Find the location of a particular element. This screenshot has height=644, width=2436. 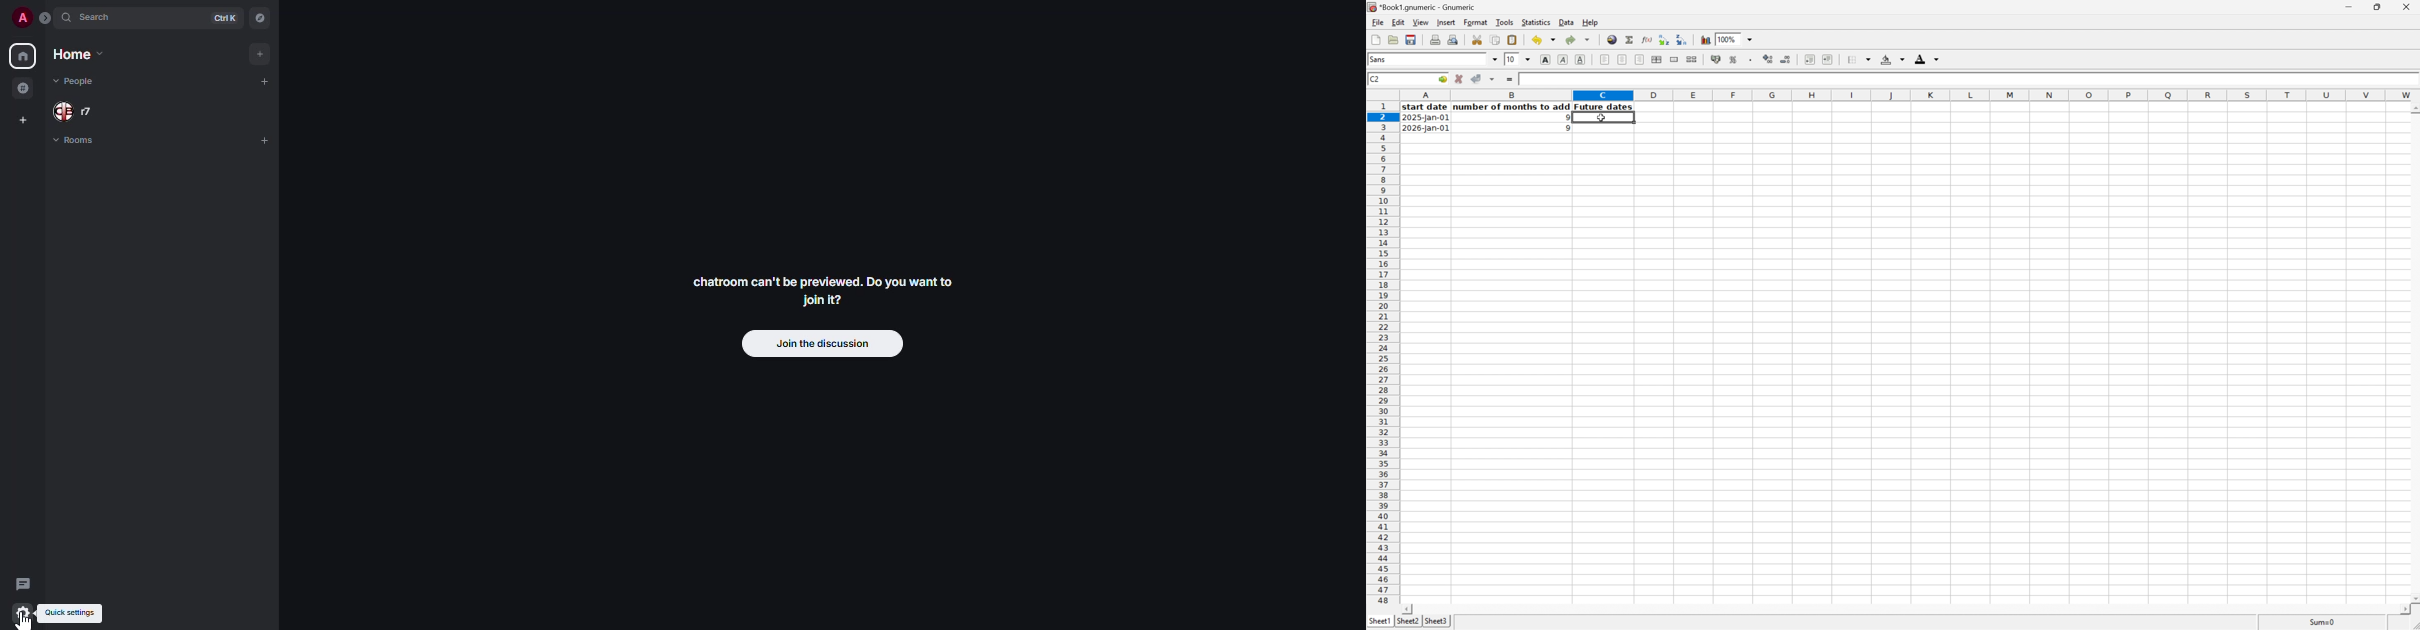

Edit function in current cell is located at coordinates (1645, 39).